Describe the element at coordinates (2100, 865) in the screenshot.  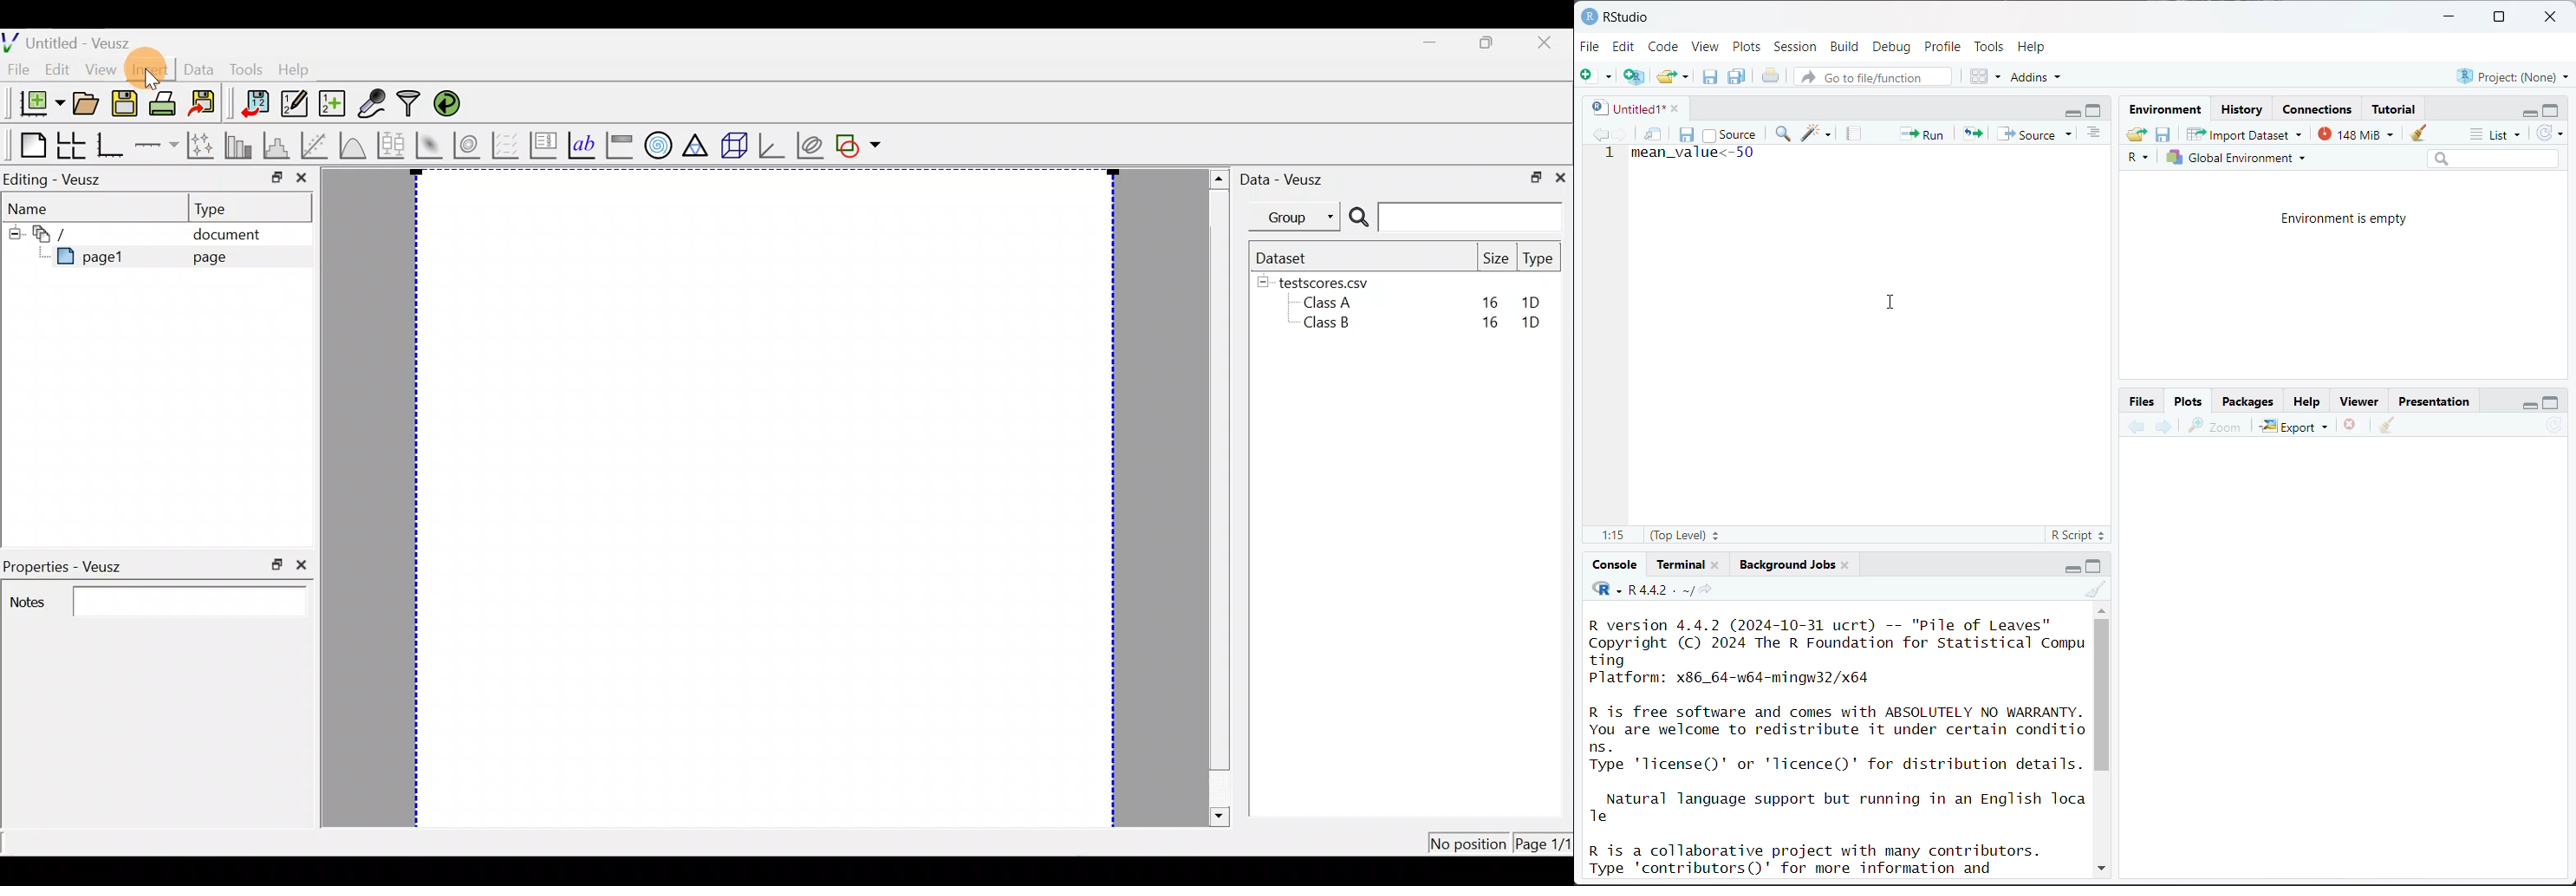
I see `down` at that location.